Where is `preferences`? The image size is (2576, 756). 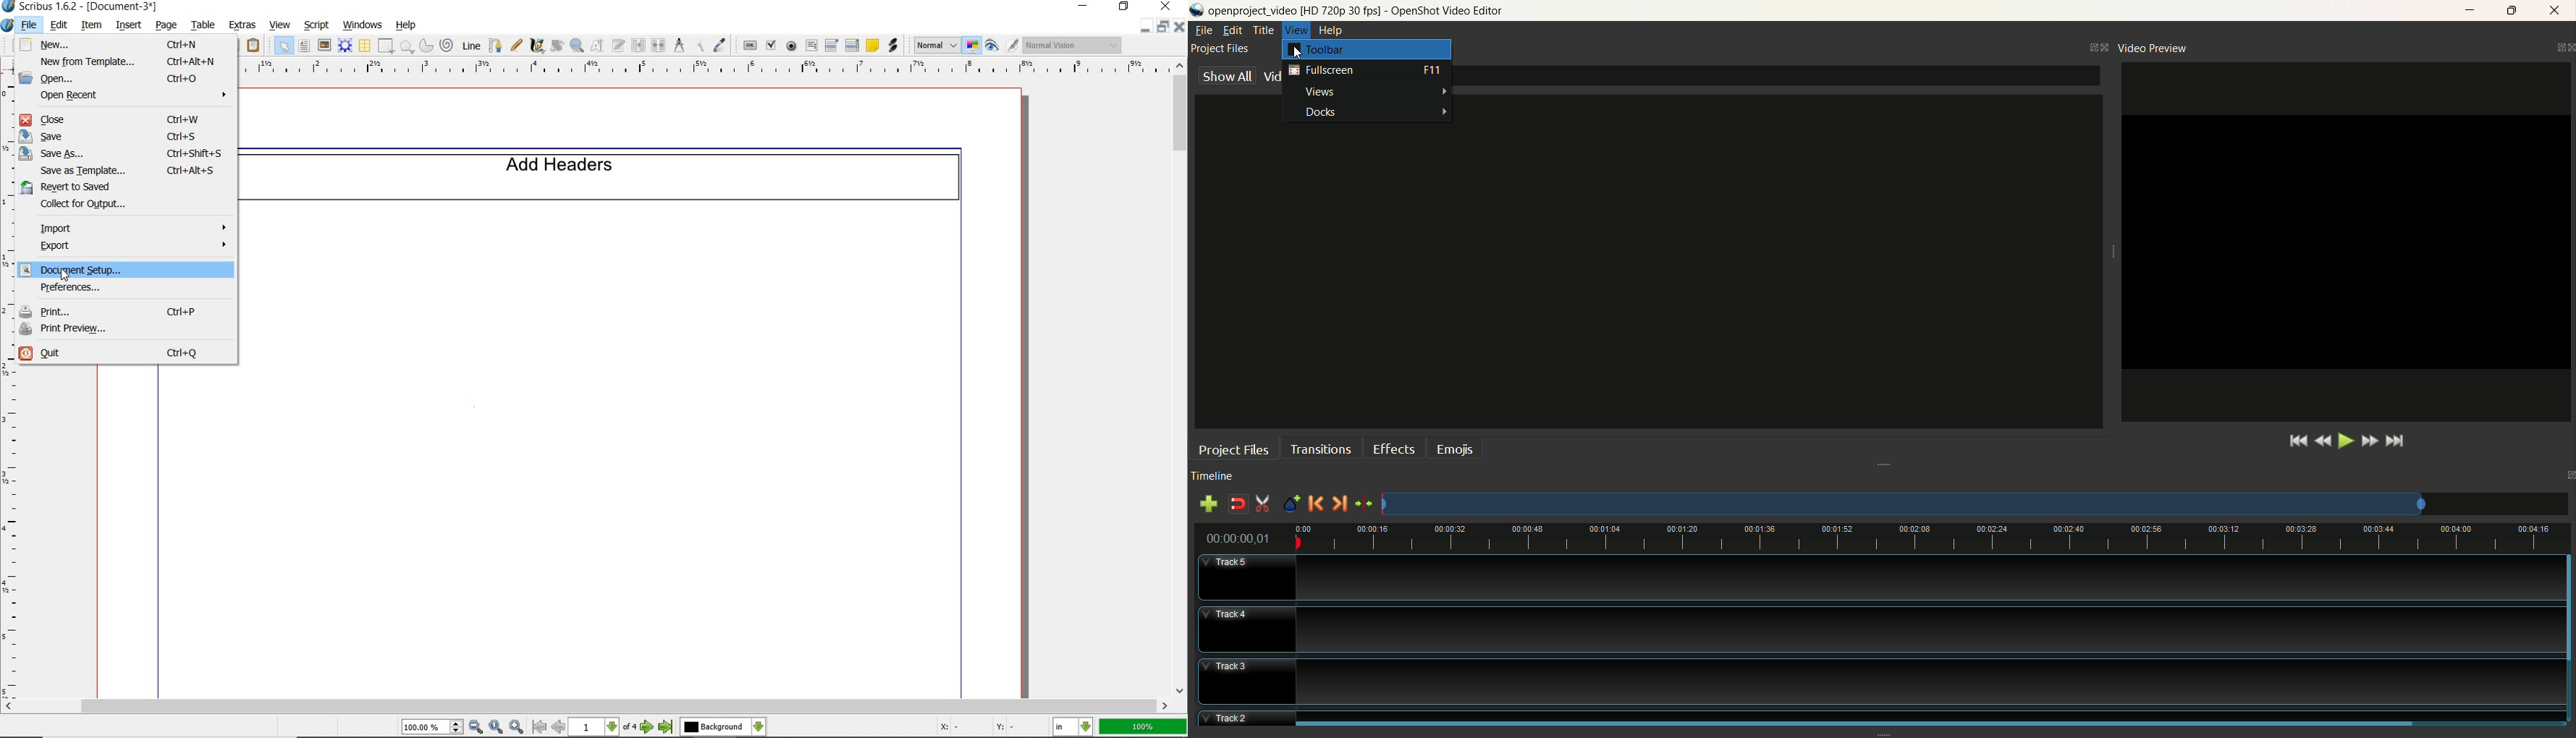 preferences is located at coordinates (126, 288).